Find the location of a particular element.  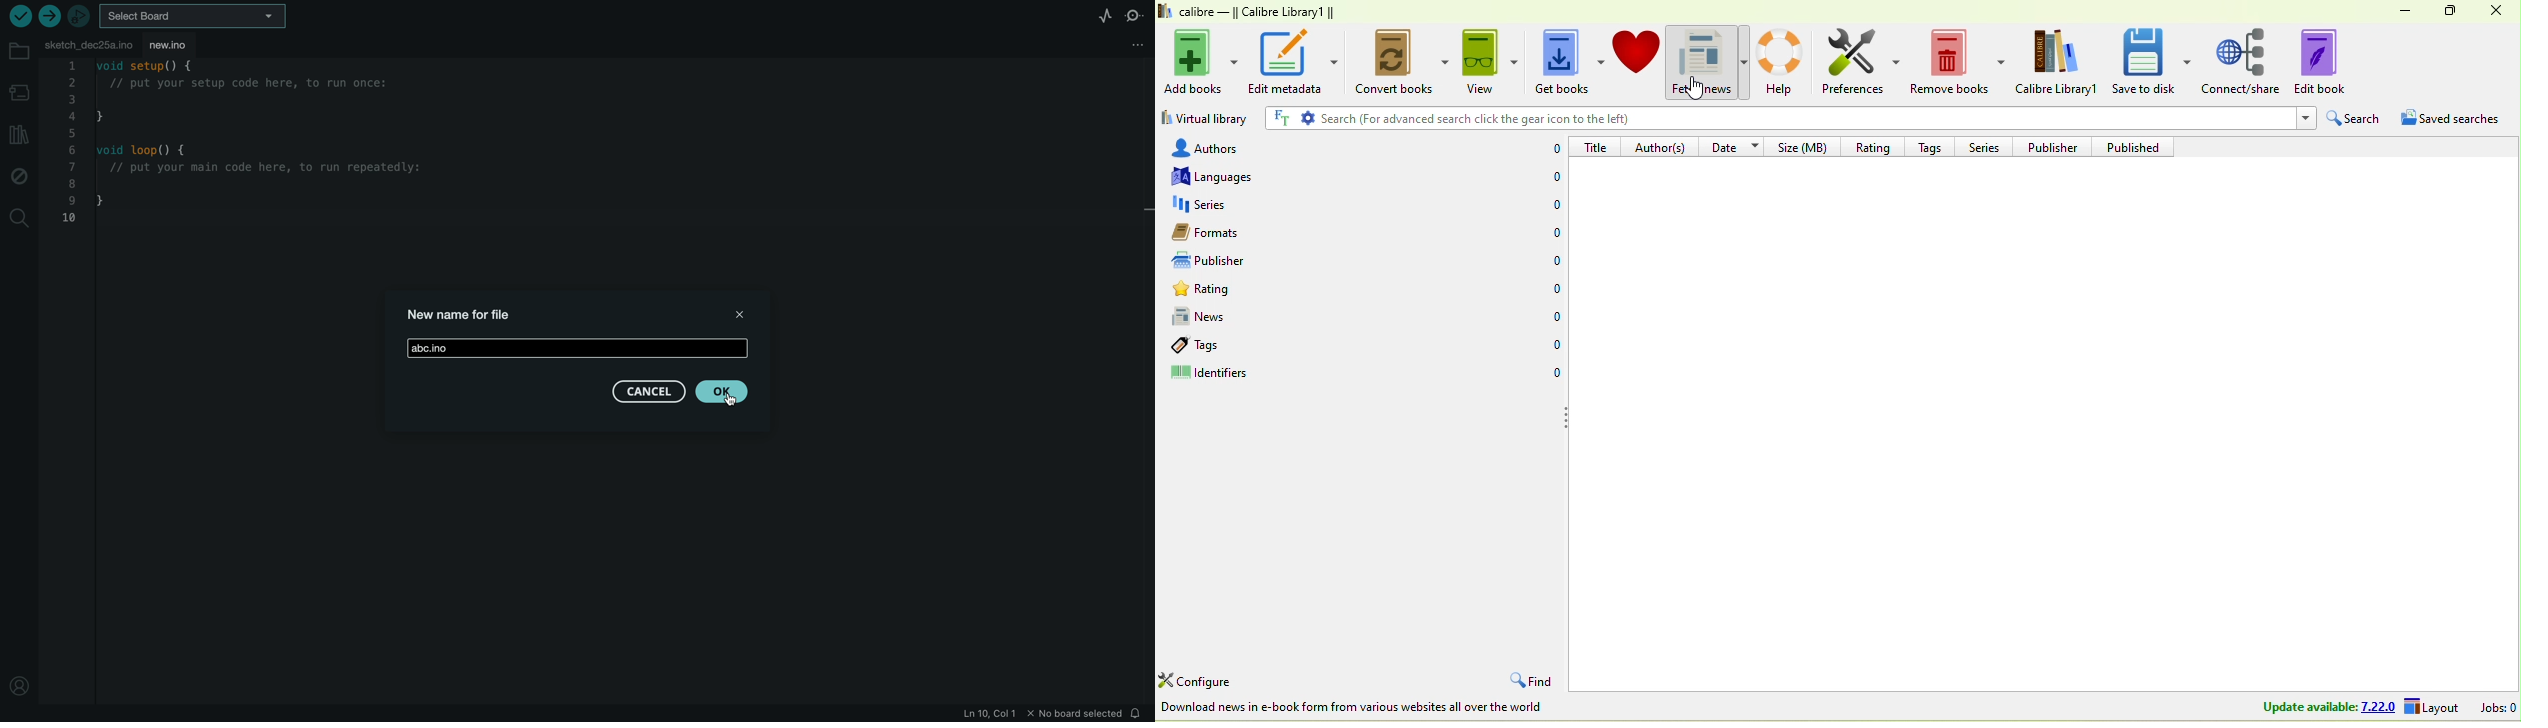

identifiers is located at coordinates (1300, 376).